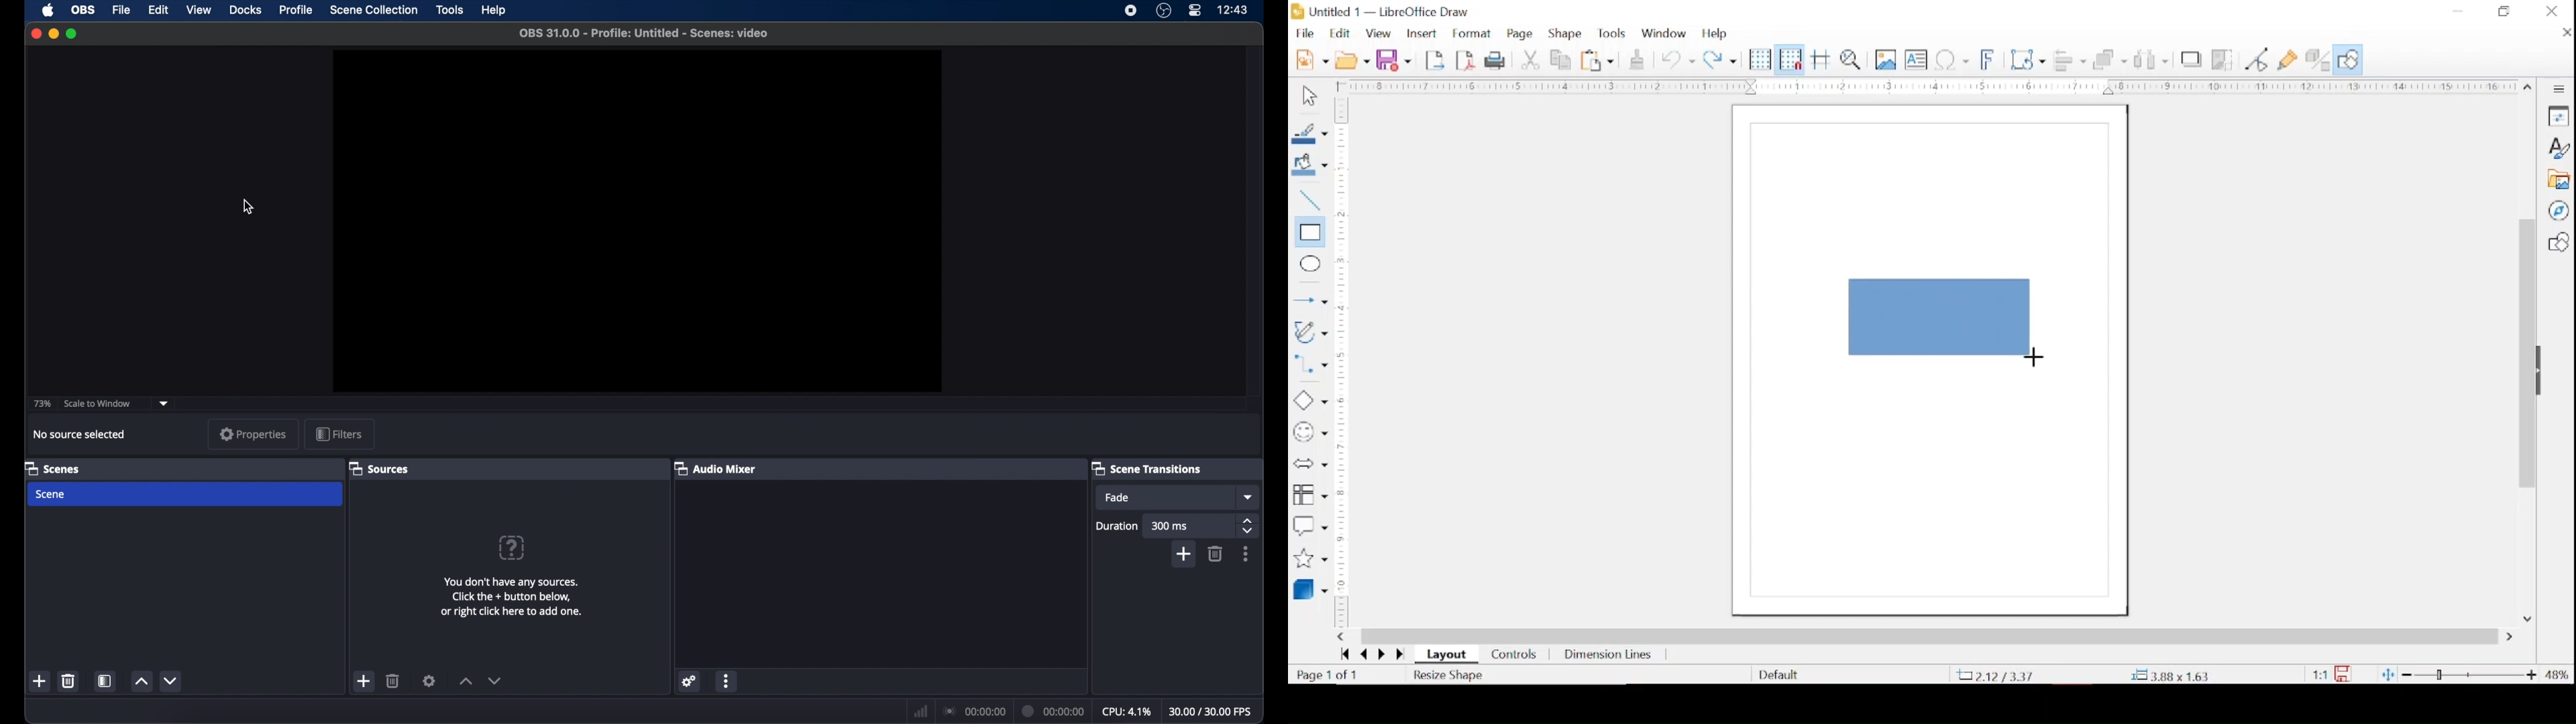 The image size is (2576, 728). I want to click on next, so click(1380, 654).